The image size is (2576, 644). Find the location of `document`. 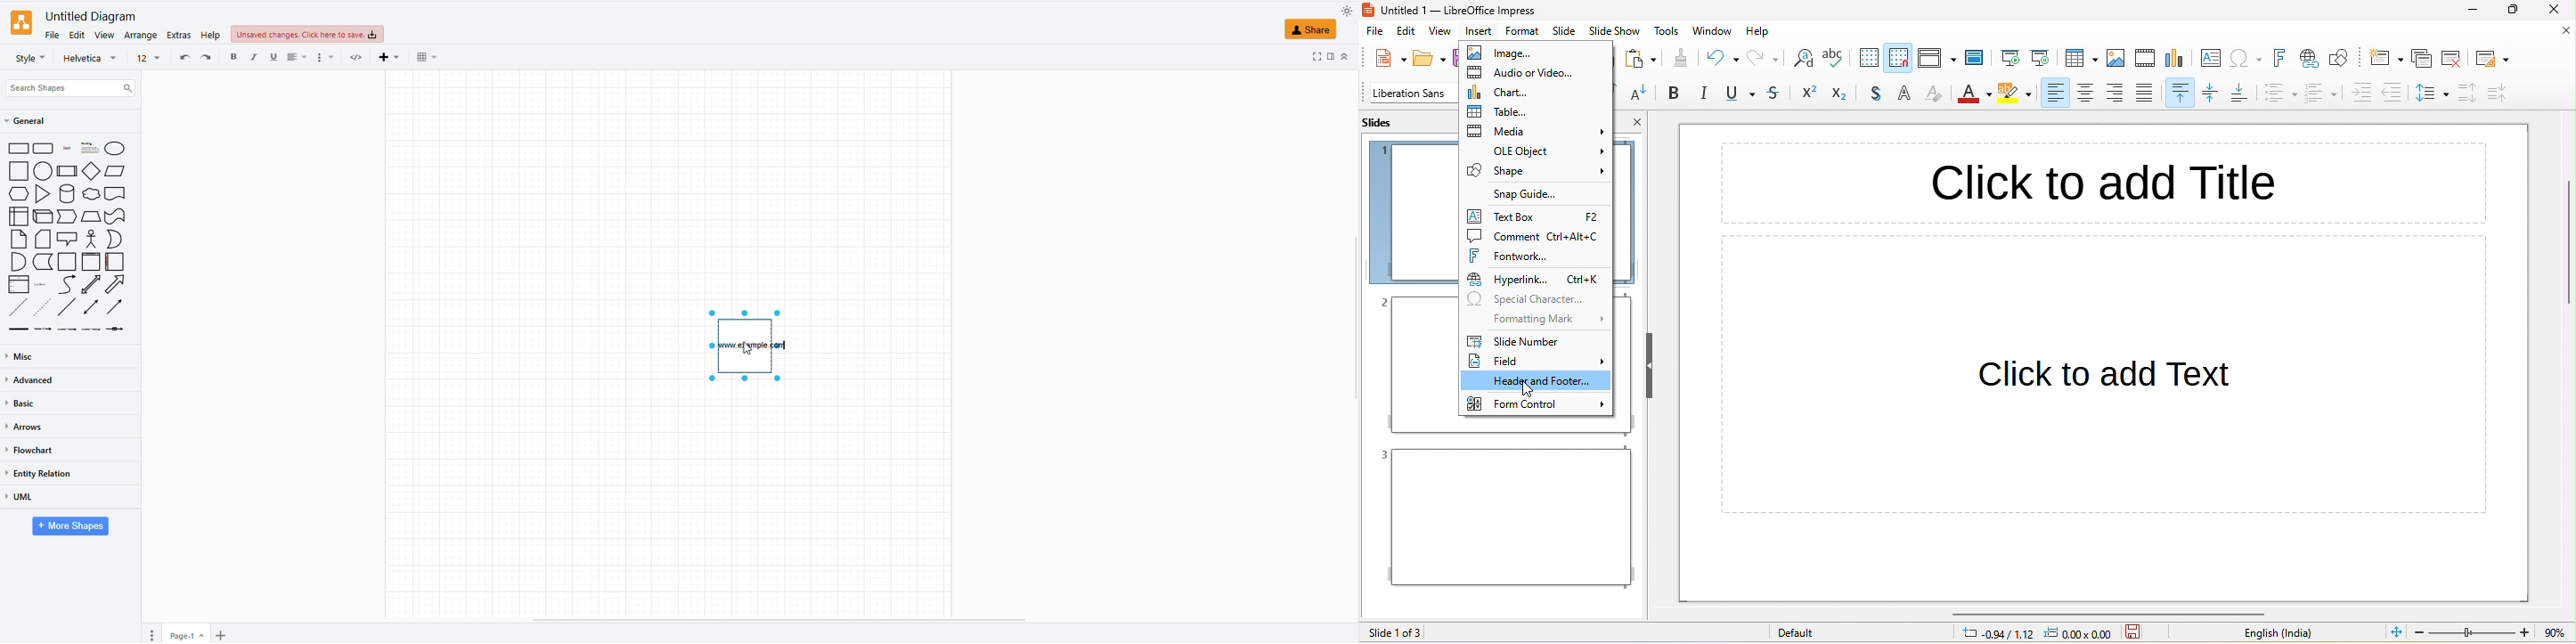

document is located at coordinates (116, 194).